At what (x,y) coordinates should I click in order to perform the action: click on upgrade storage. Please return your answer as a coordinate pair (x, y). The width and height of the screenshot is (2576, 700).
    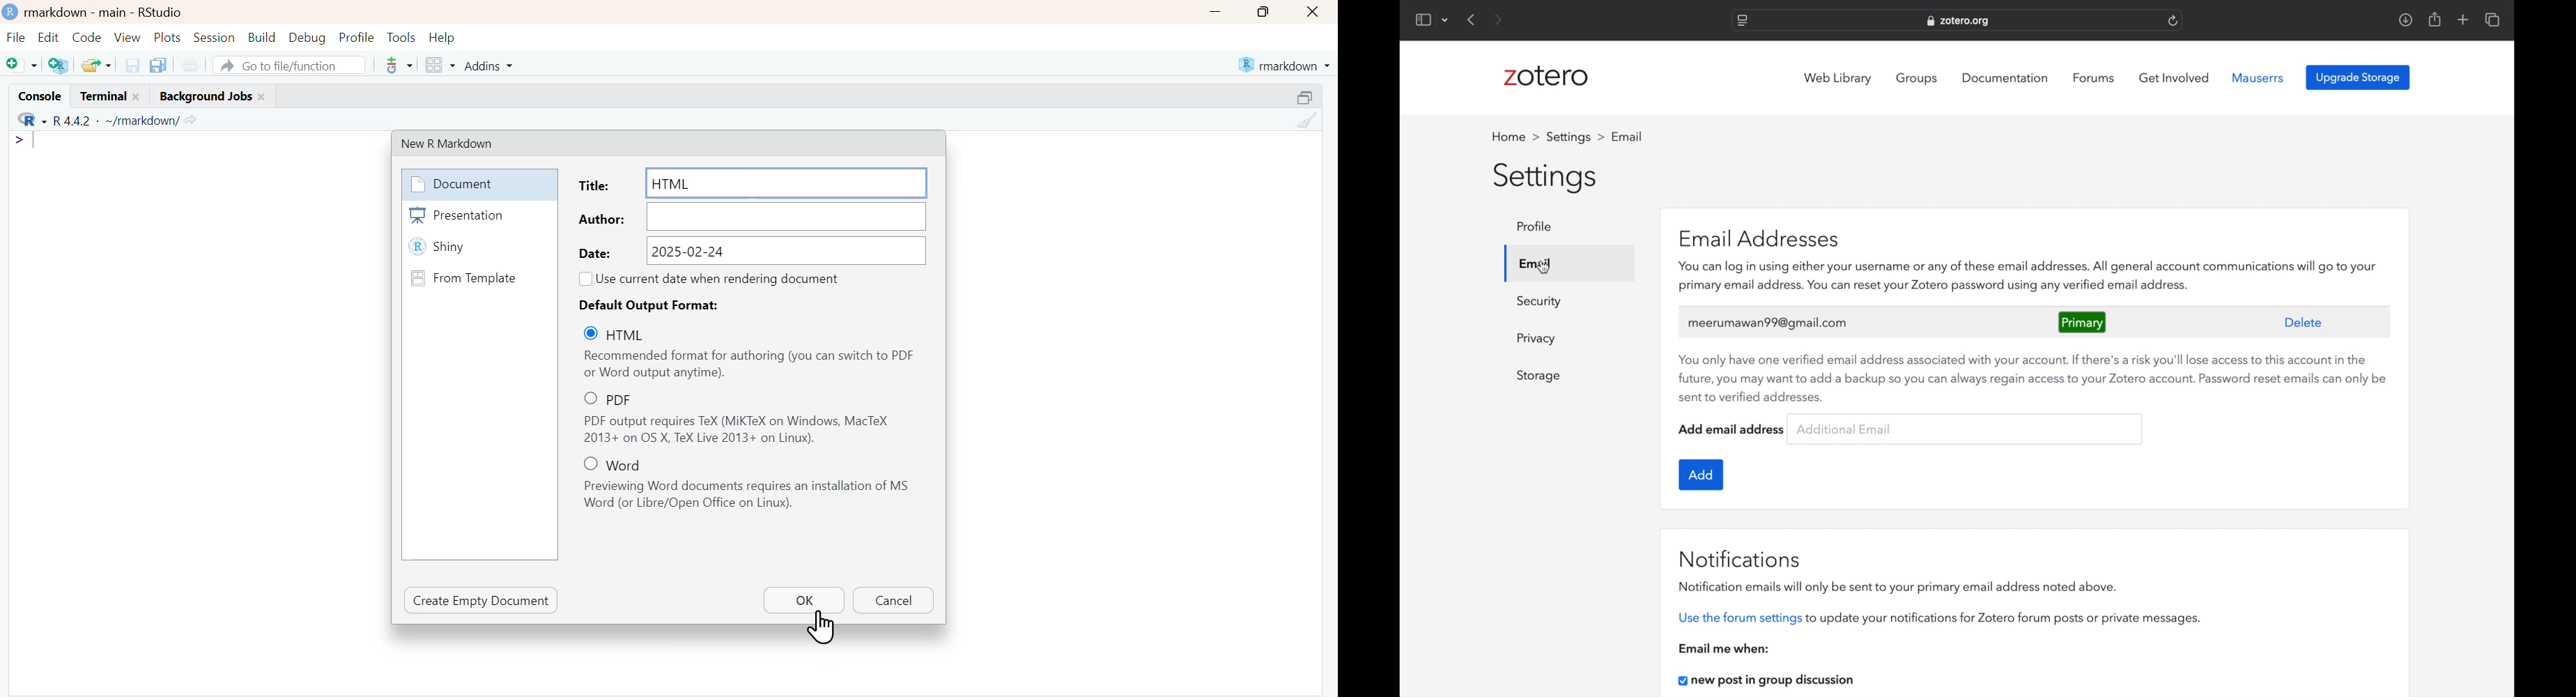
    Looking at the image, I should click on (2358, 78).